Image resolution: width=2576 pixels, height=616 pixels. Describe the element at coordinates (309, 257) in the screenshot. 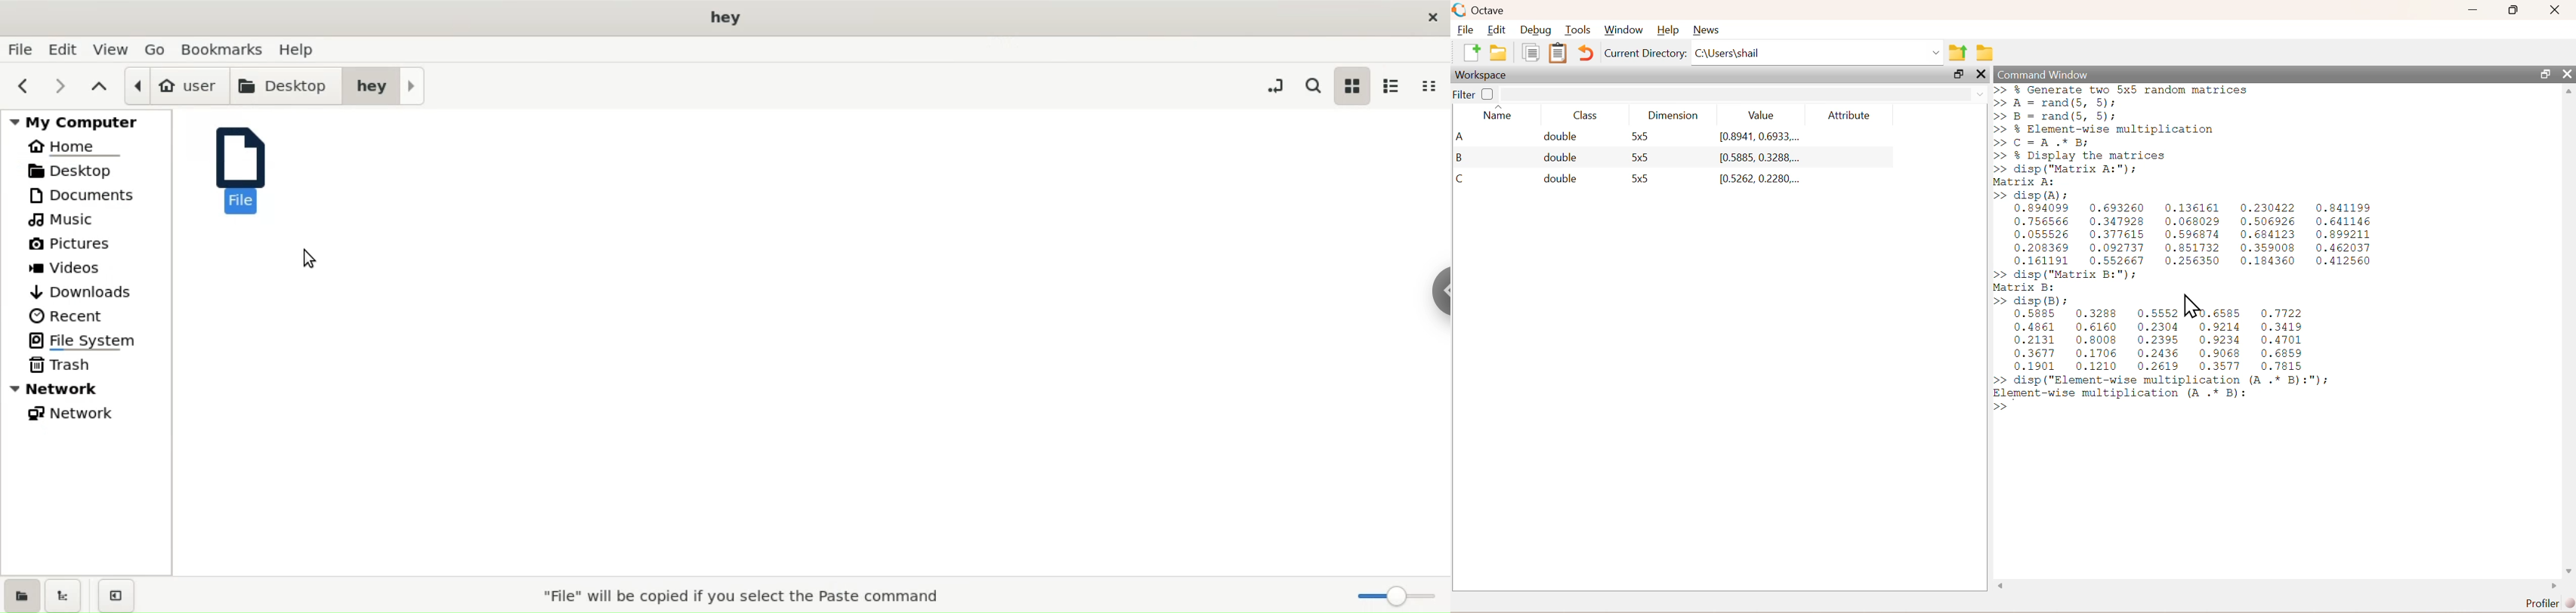

I see `cursor` at that location.